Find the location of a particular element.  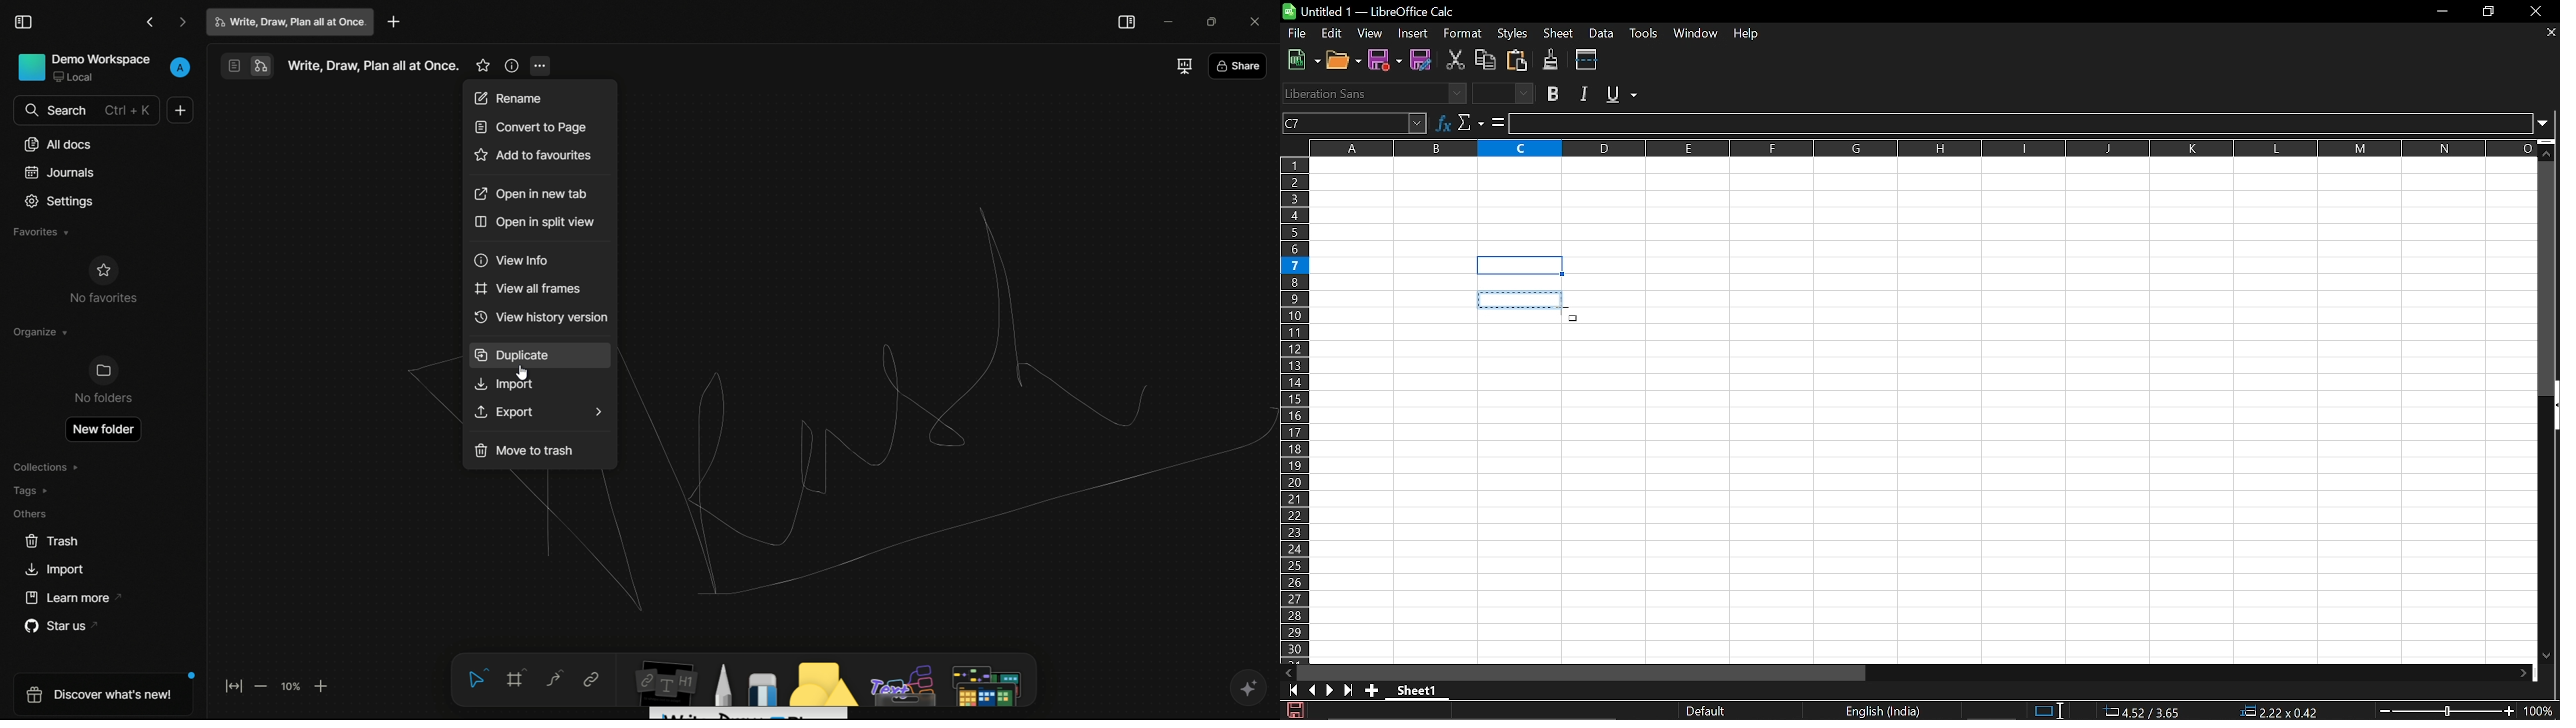

Fillable cells is located at coordinates (2056, 457).